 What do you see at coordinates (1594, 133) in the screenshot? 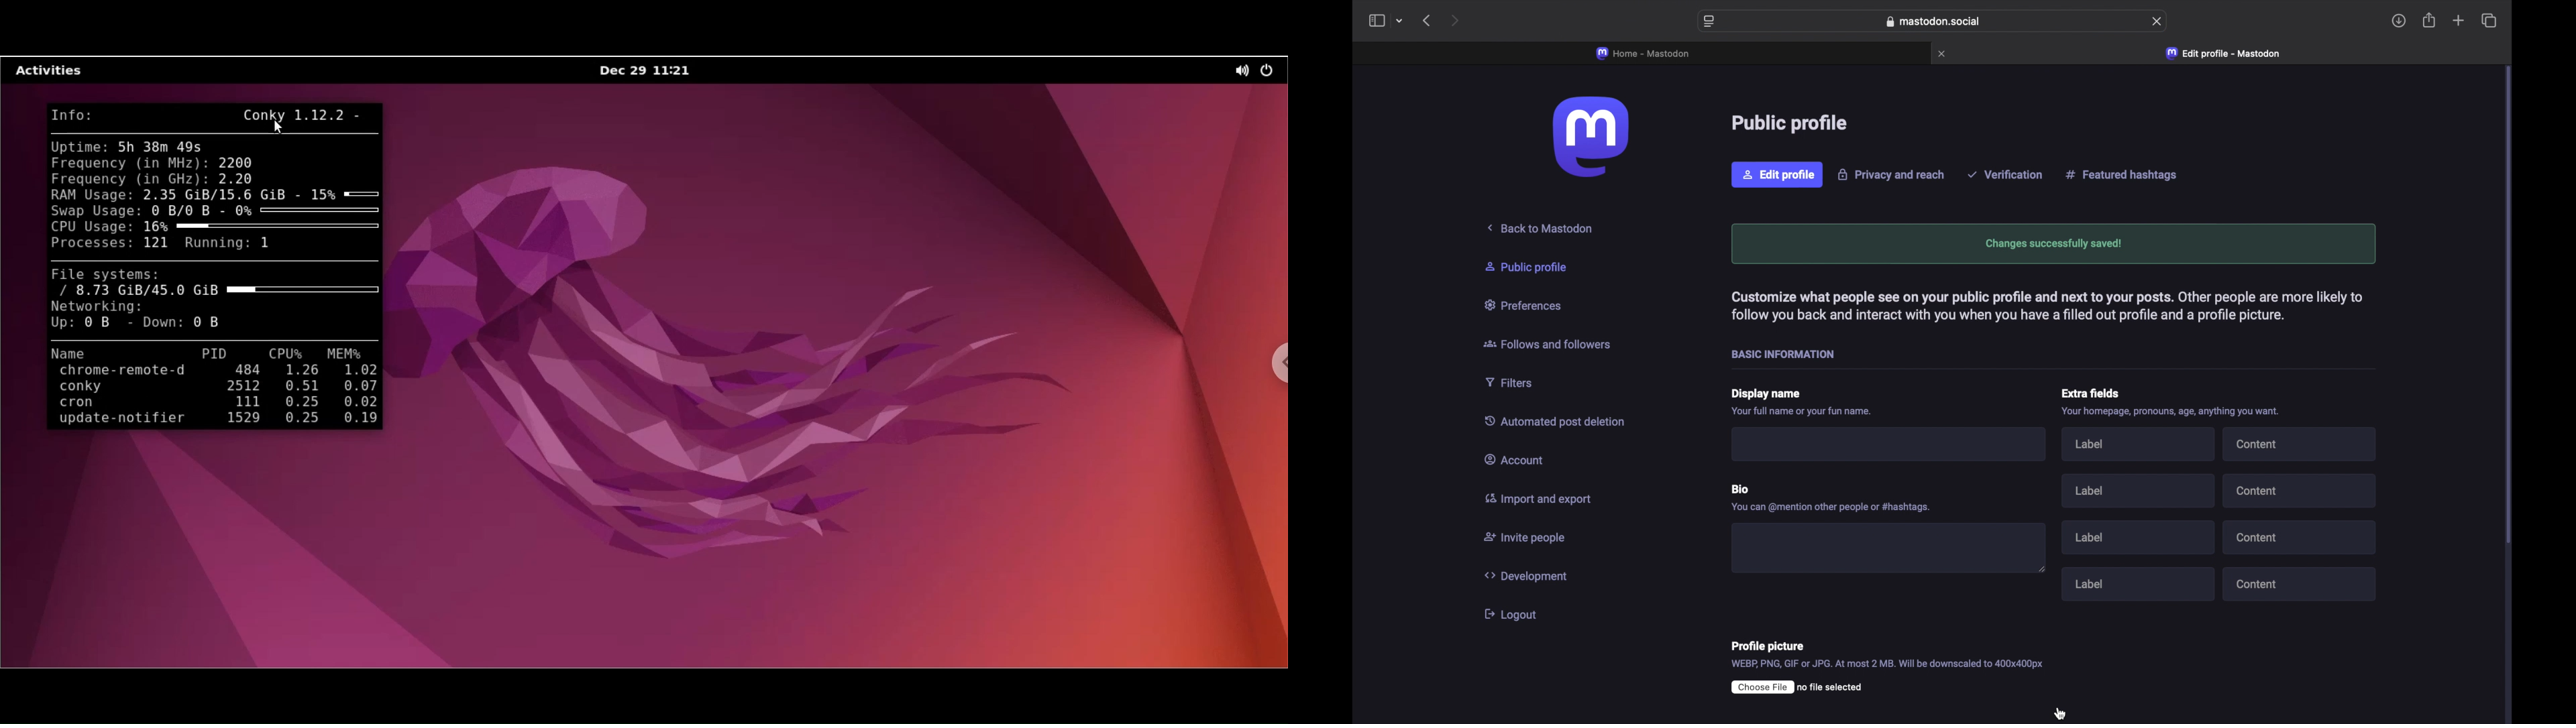
I see `logo` at bounding box center [1594, 133].